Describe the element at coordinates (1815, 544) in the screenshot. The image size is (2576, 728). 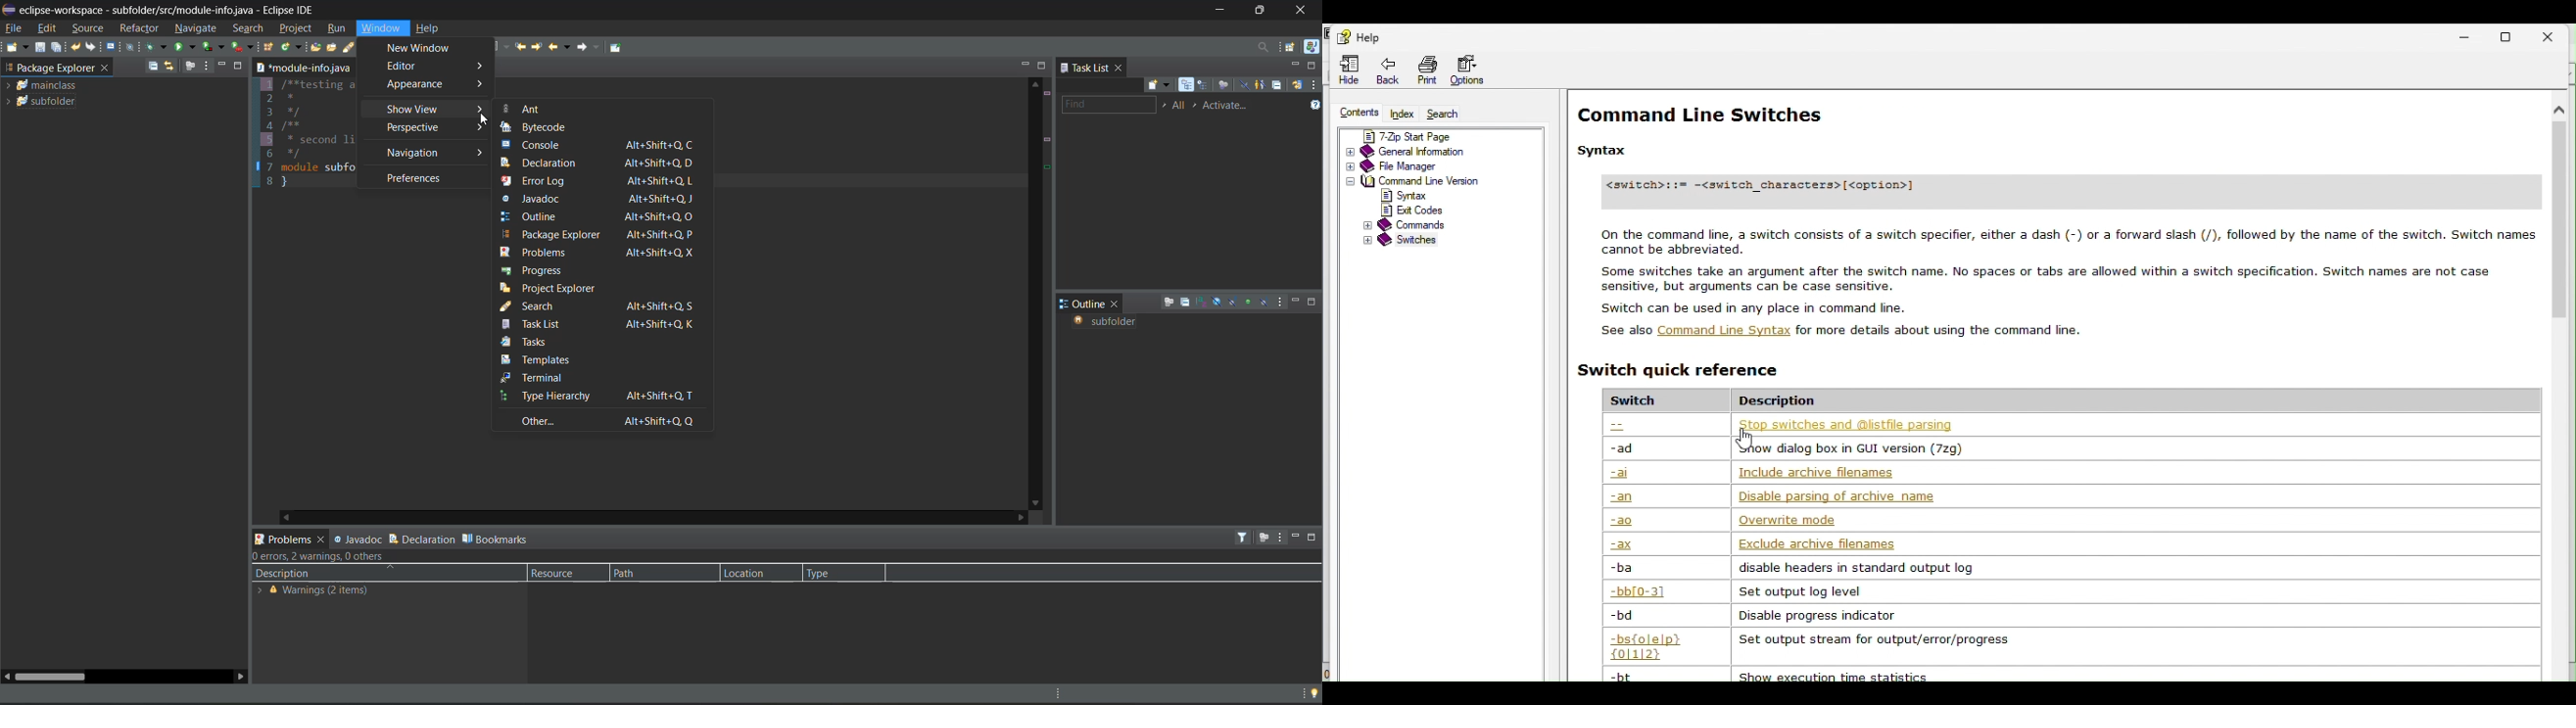
I see `| Exclude archive filenames` at that location.